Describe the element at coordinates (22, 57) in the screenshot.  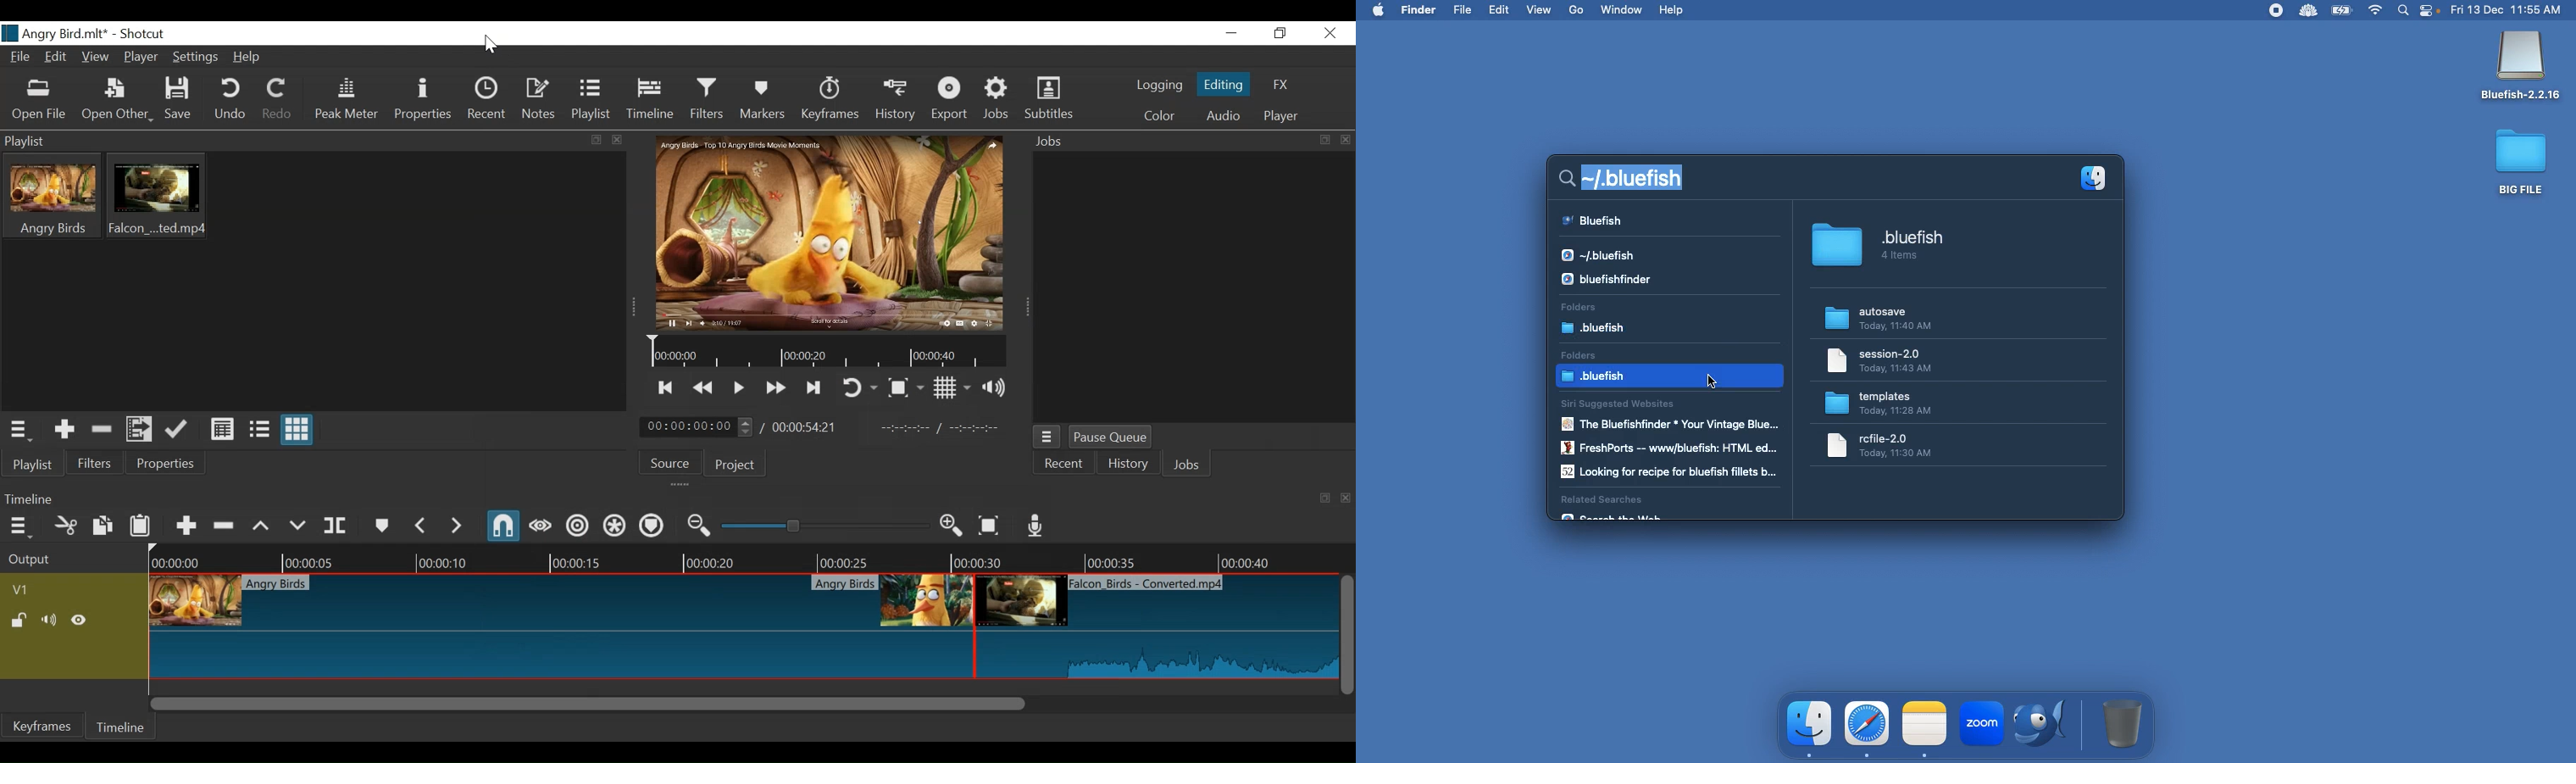
I see `File` at that location.